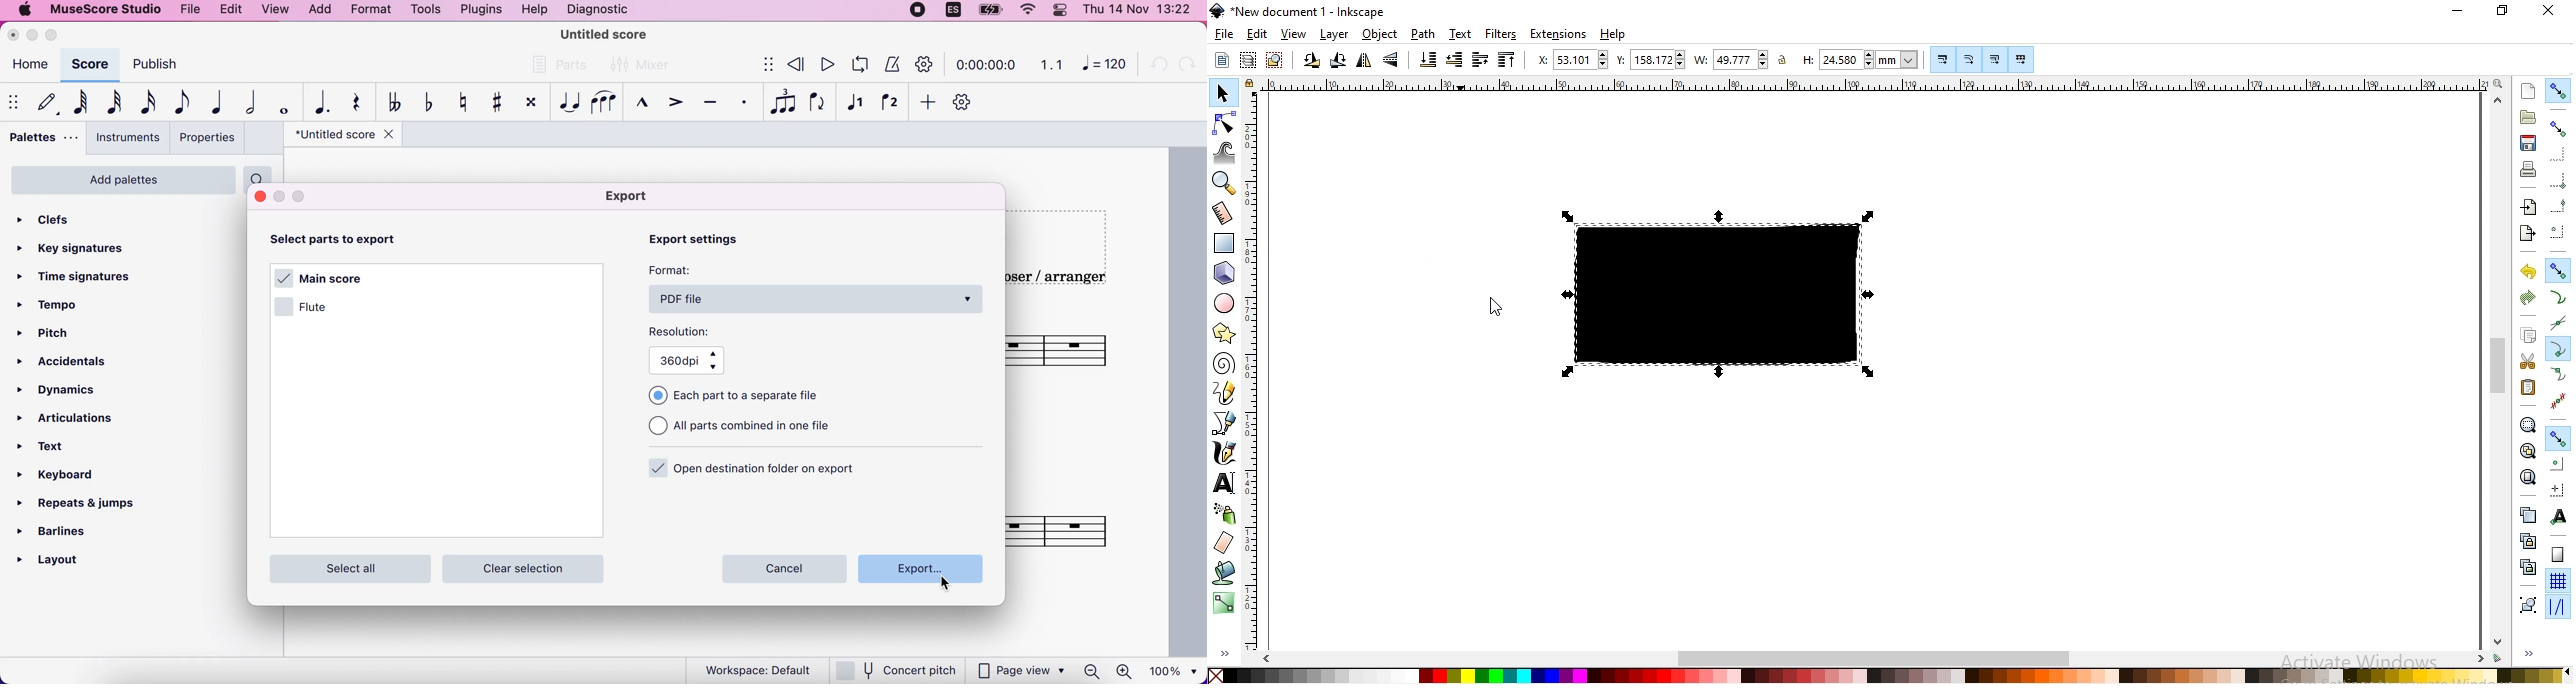 This screenshot has height=700, width=2576. I want to click on 16th note, so click(145, 103).